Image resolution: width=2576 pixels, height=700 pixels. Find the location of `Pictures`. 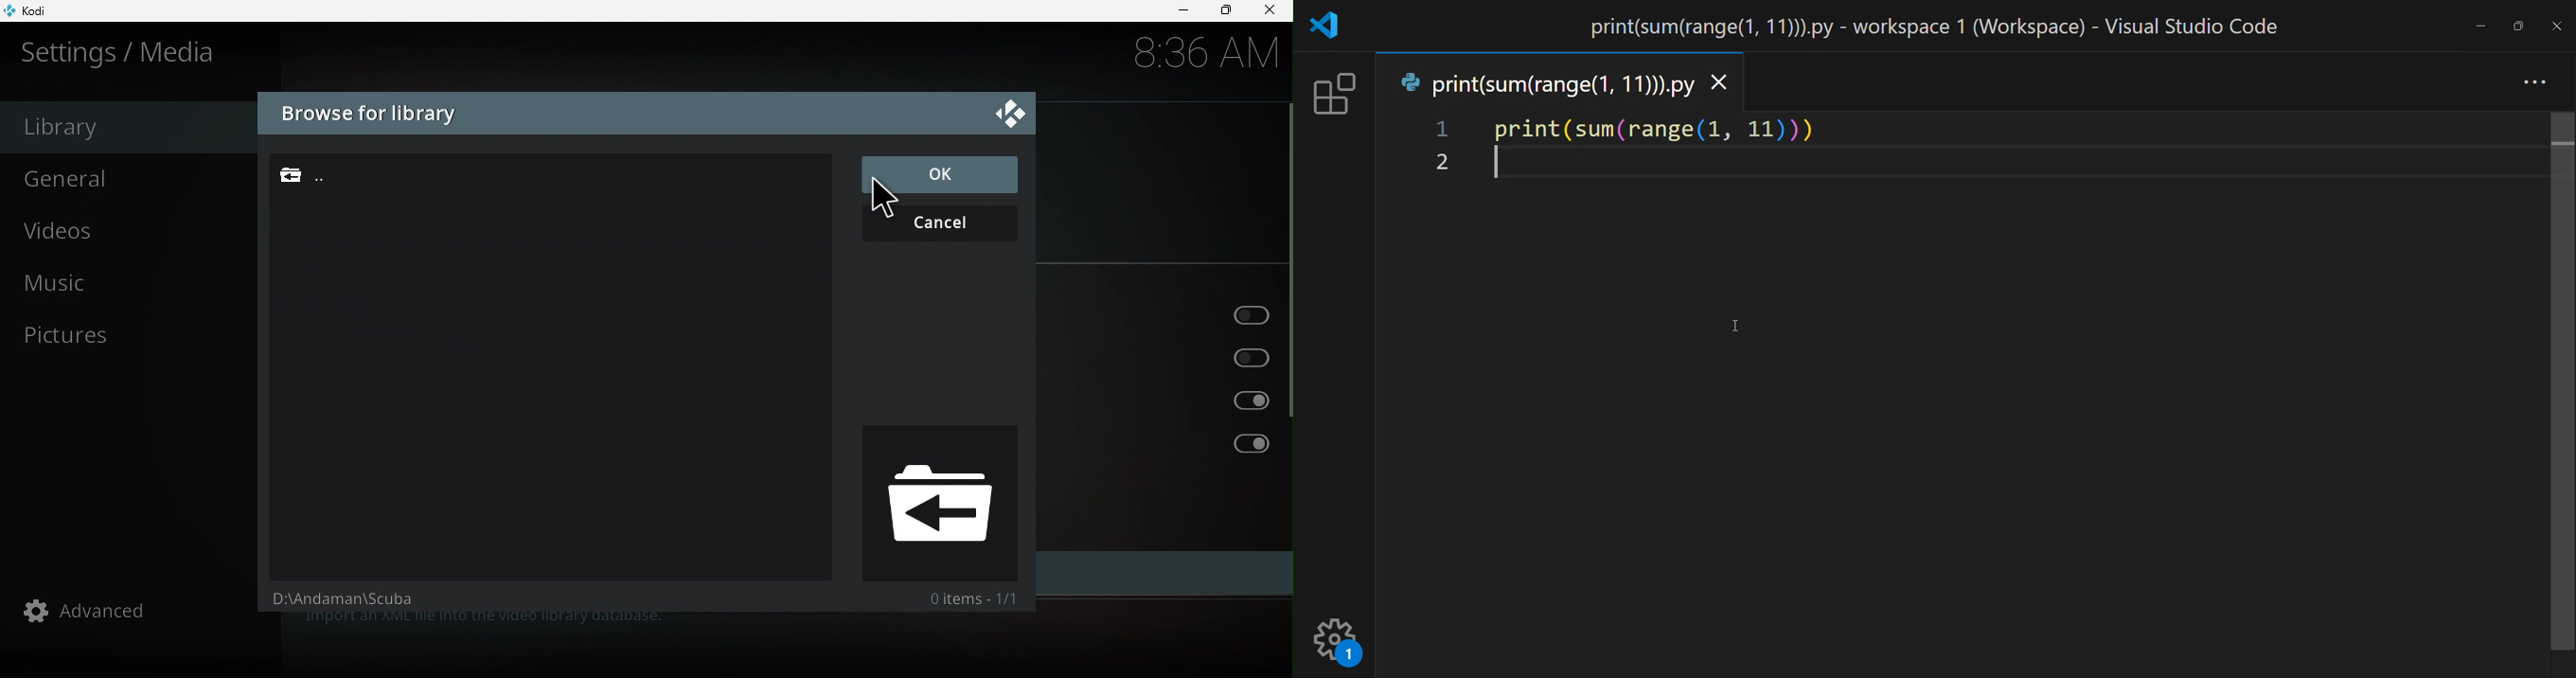

Pictures is located at coordinates (138, 334).